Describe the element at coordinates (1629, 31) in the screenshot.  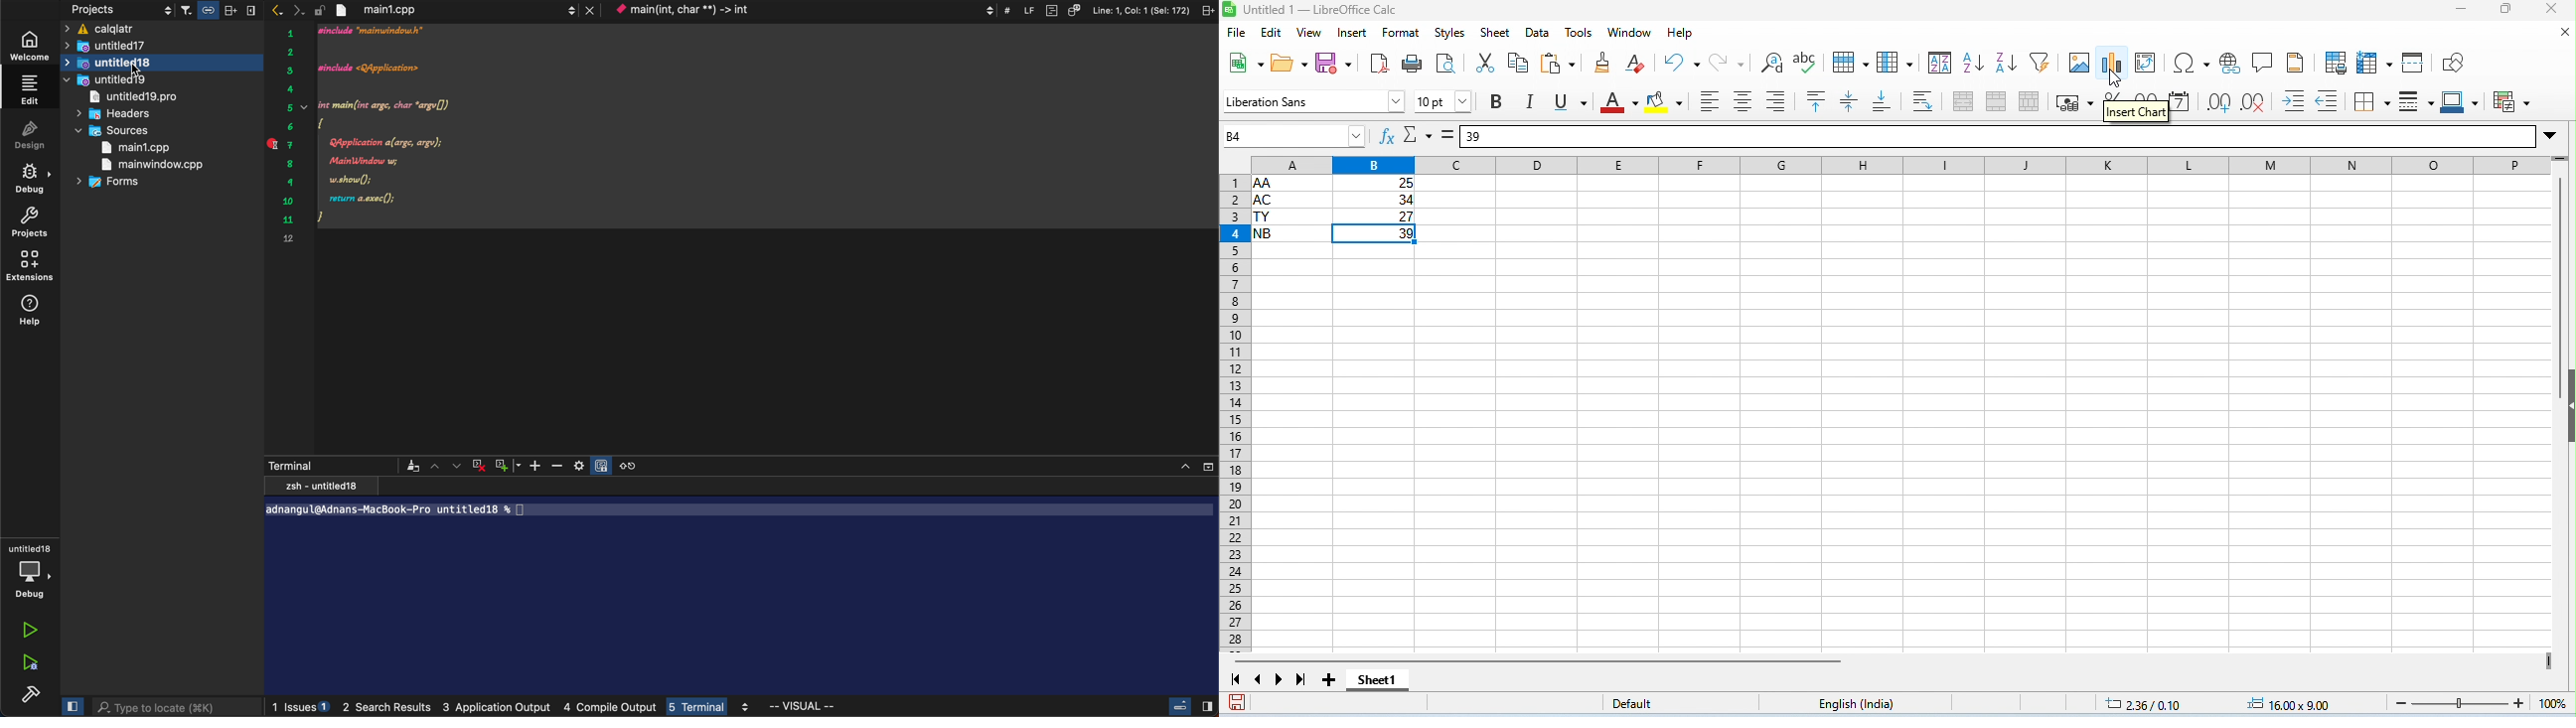
I see `window` at that location.